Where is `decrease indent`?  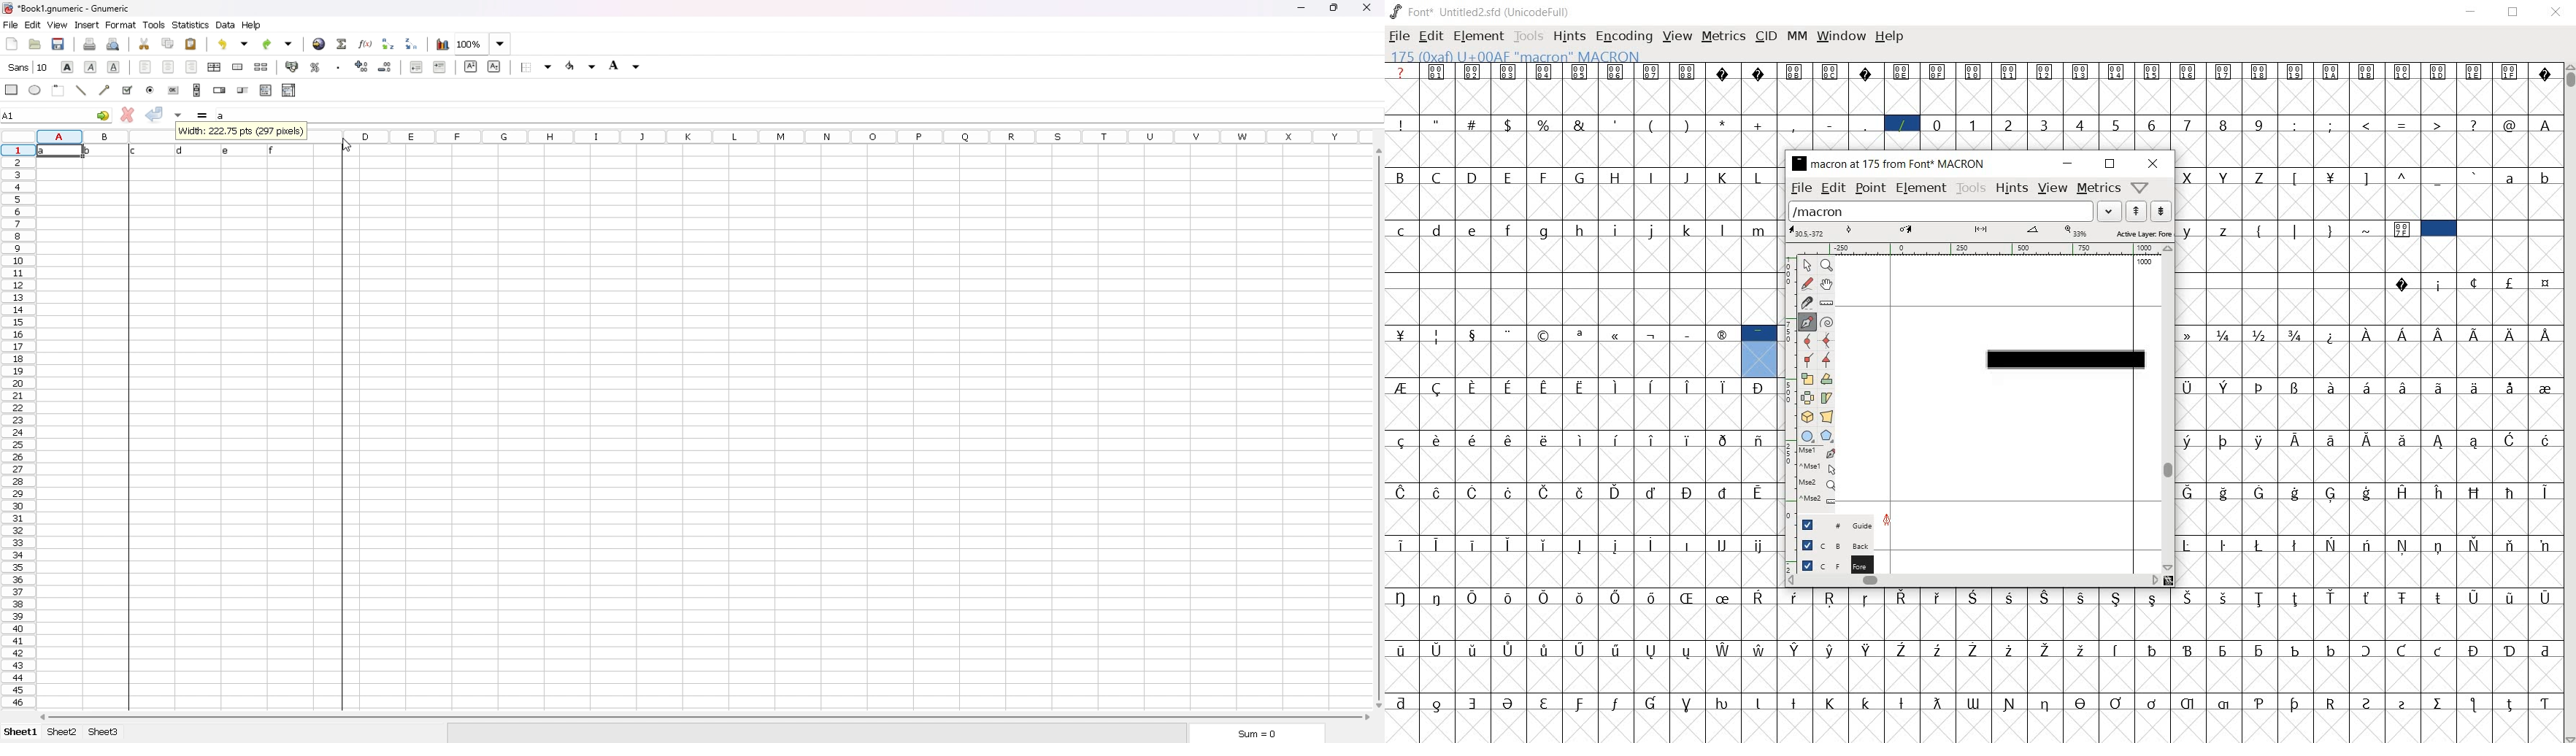 decrease indent is located at coordinates (417, 66).